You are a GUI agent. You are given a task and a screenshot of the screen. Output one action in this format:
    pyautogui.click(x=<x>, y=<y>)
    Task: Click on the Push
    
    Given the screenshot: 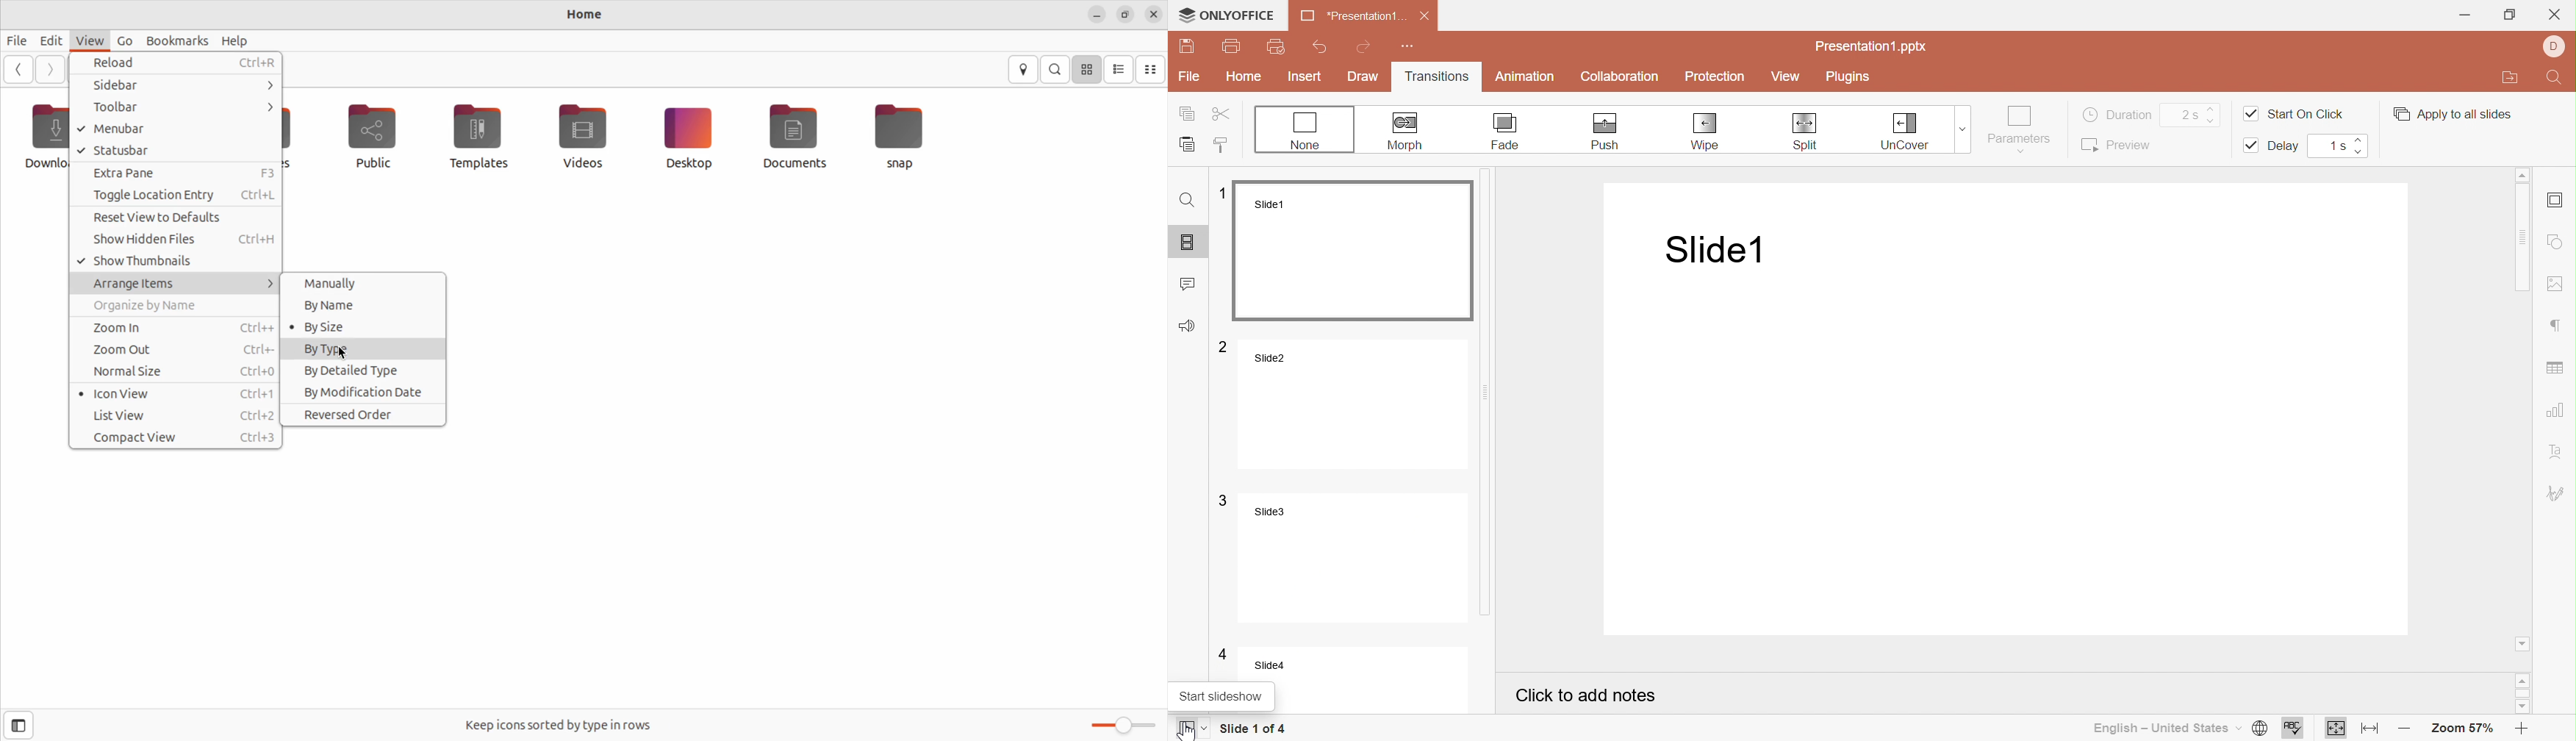 What is the action you would take?
    pyautogui.click(x=1602, y=130)
    